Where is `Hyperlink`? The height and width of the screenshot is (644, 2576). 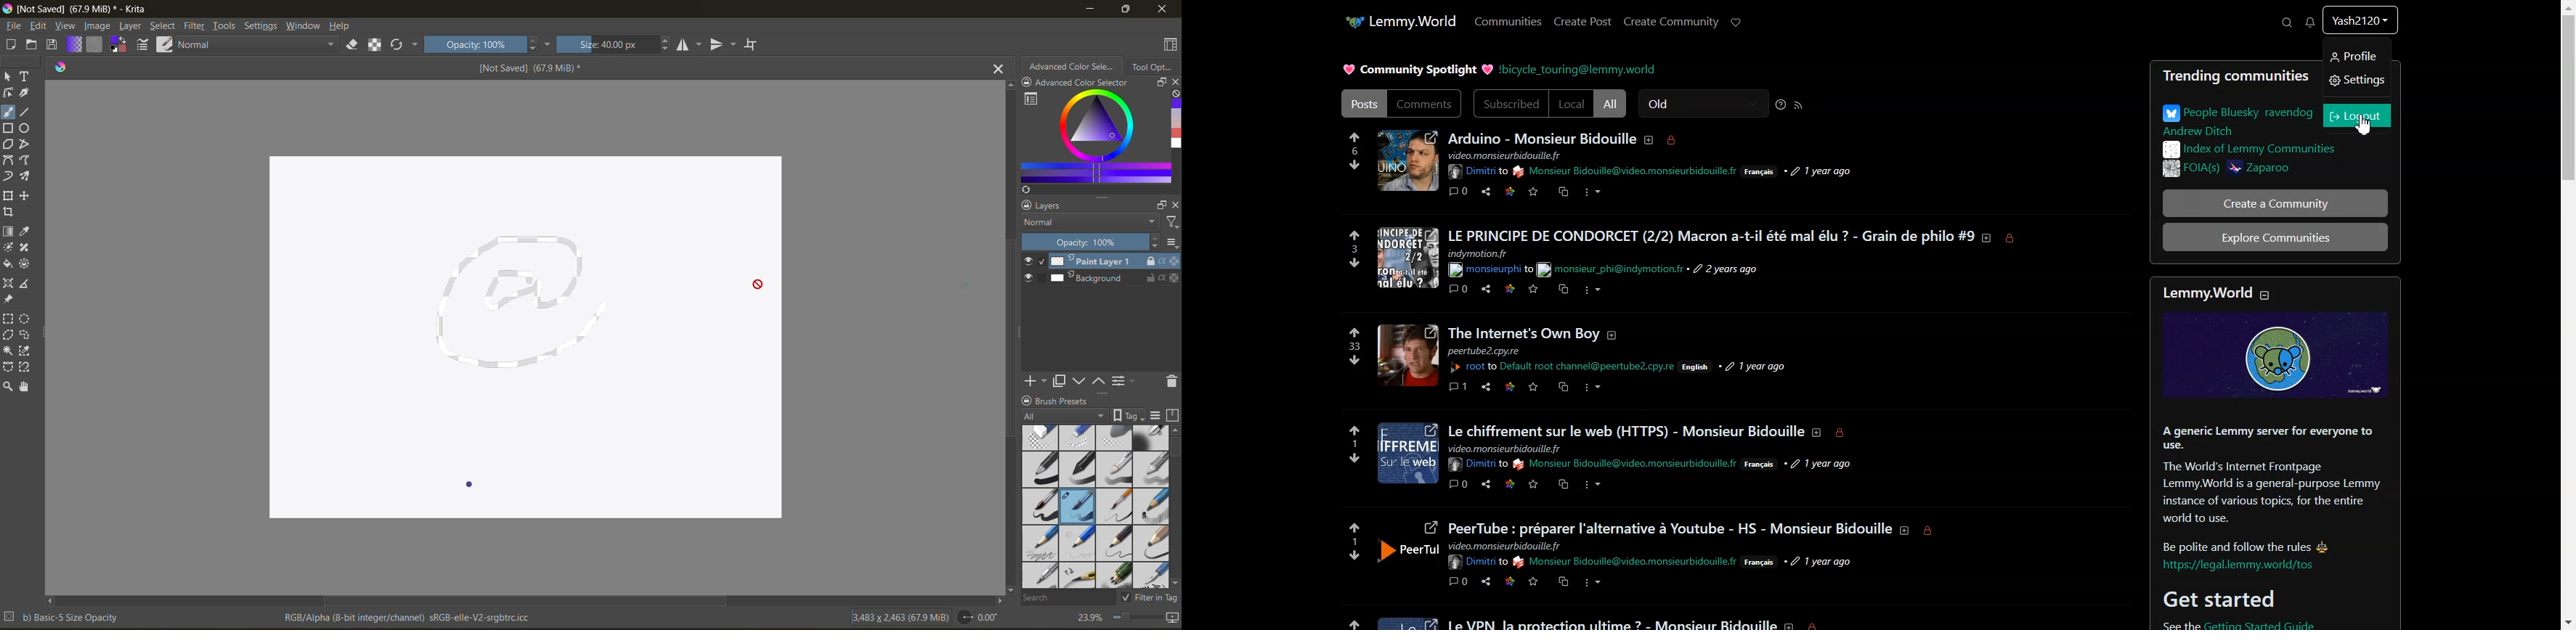
Hyperlink is located at coordinates (1625, 560).